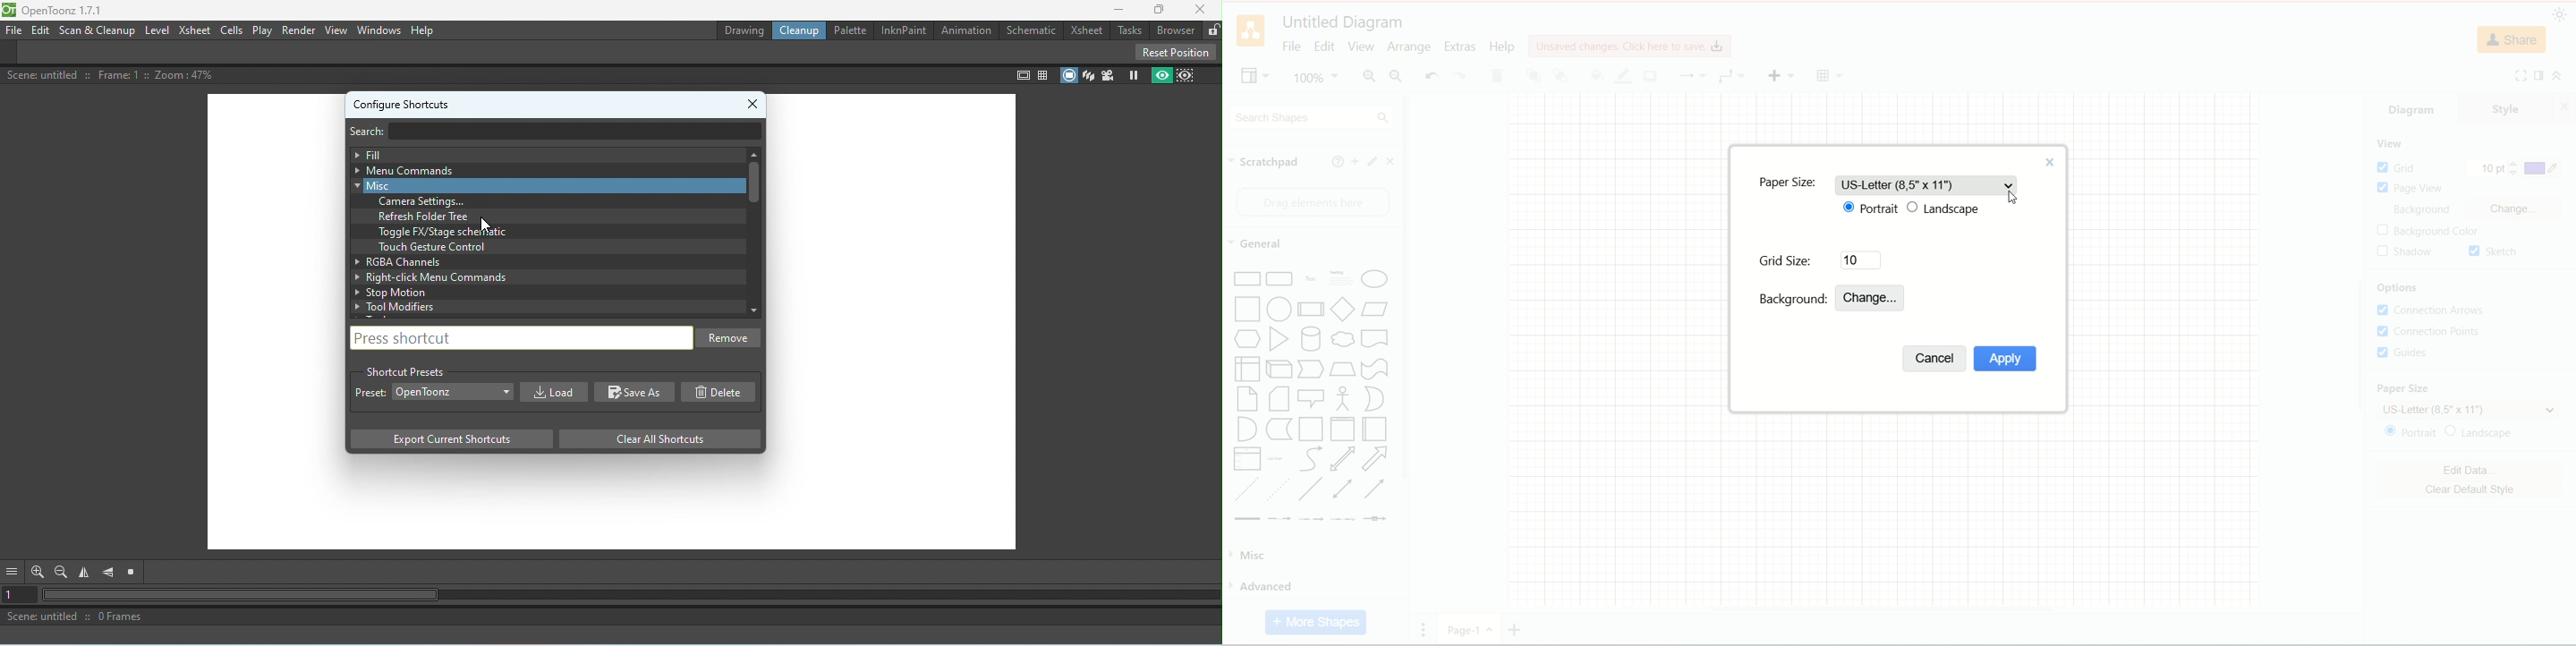  Describe the element at coordinates (1781, 74) in the screenshot. I see `insert` at that location.